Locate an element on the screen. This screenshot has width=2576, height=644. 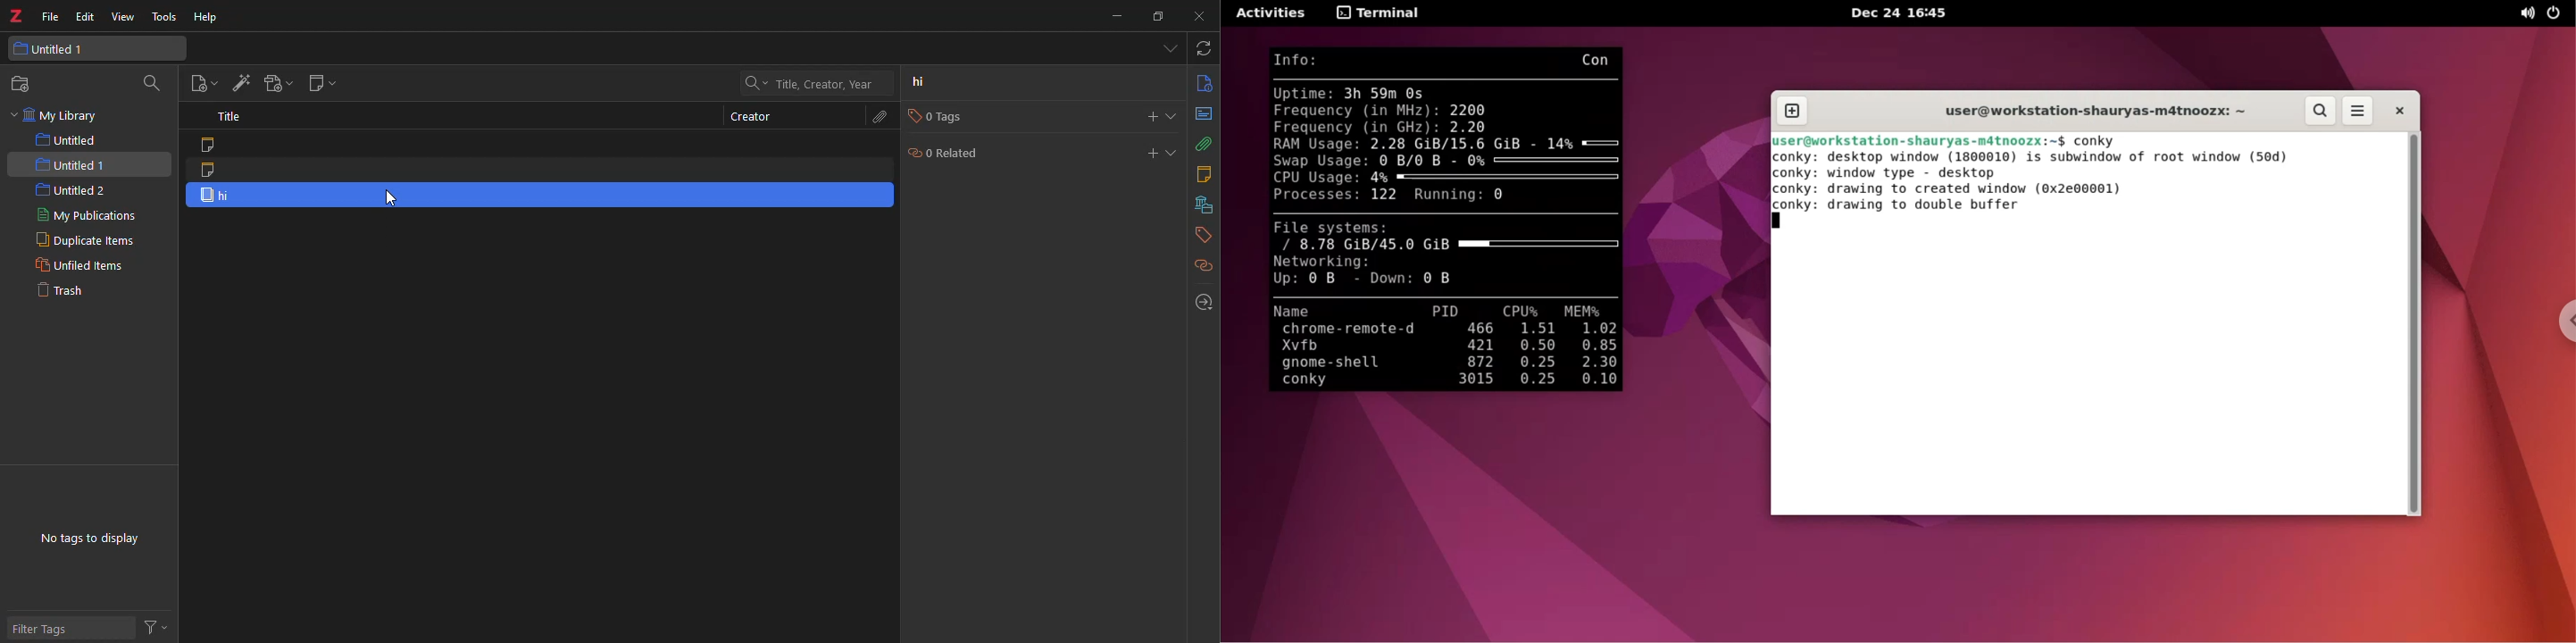
note is located at coordinates (213, 144).